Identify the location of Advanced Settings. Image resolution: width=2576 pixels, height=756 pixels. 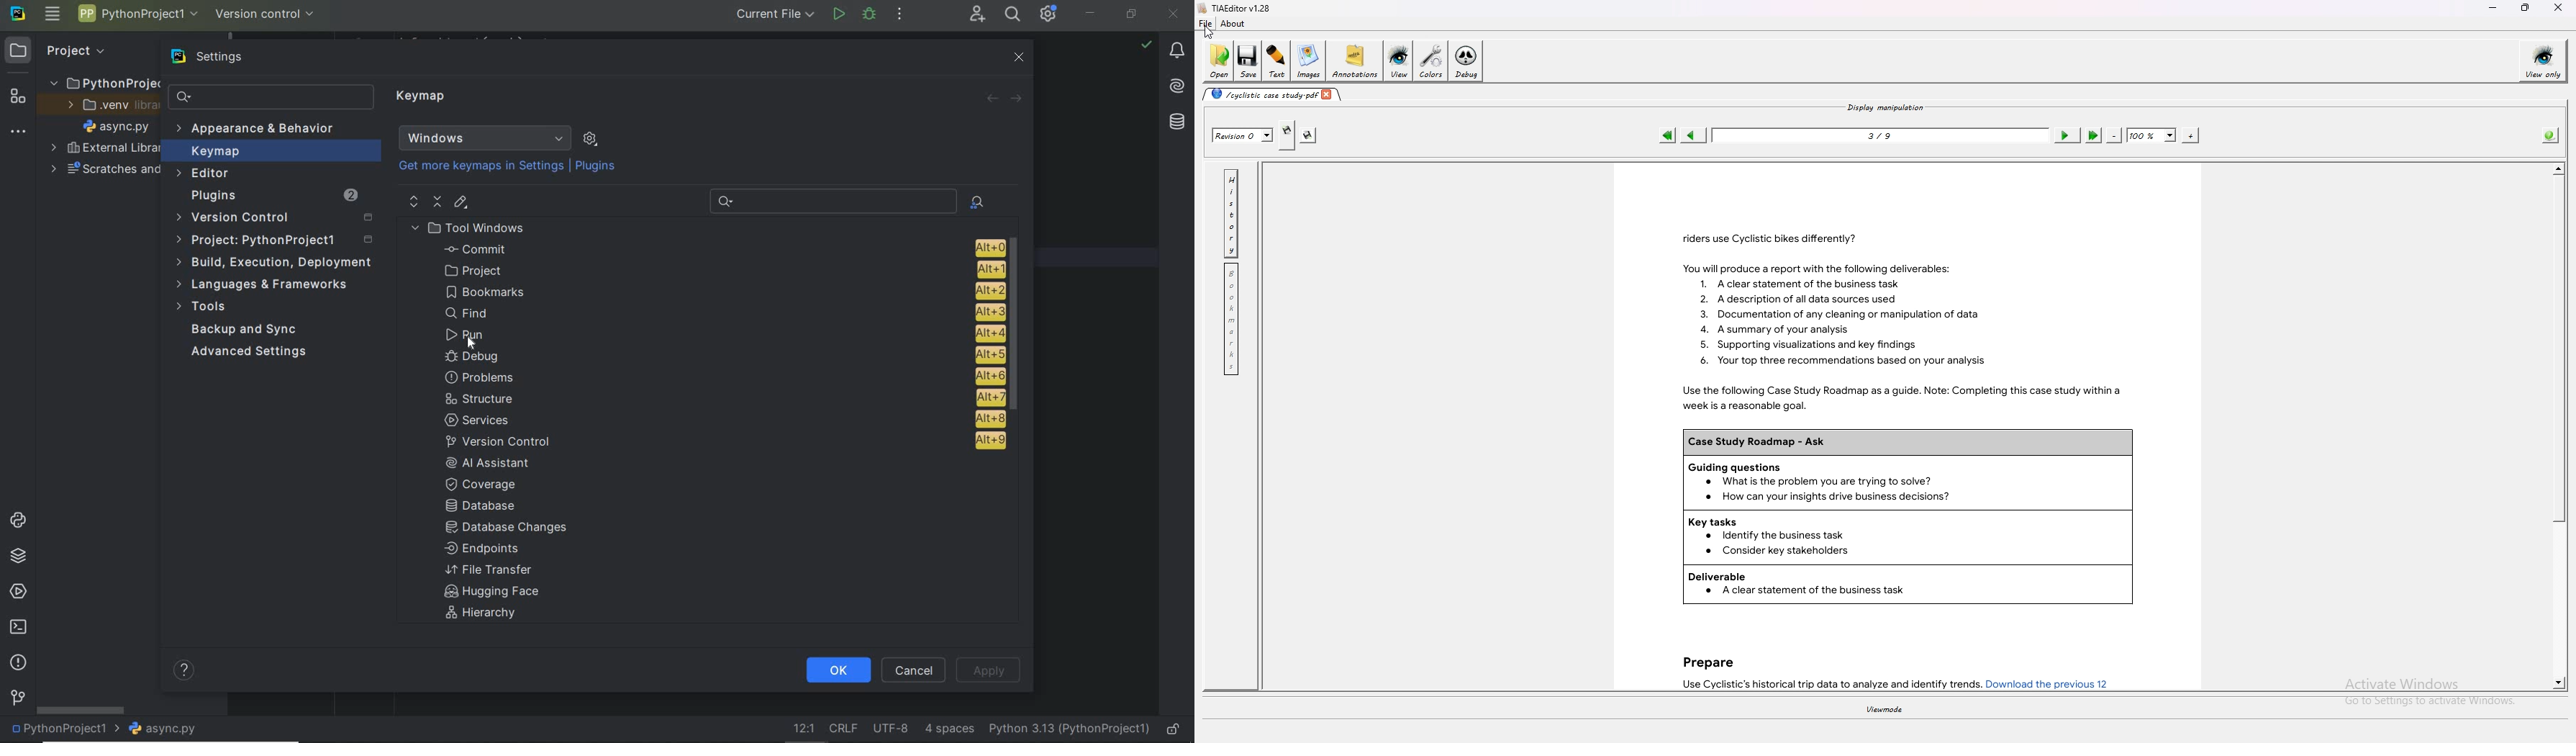
(252, 352).